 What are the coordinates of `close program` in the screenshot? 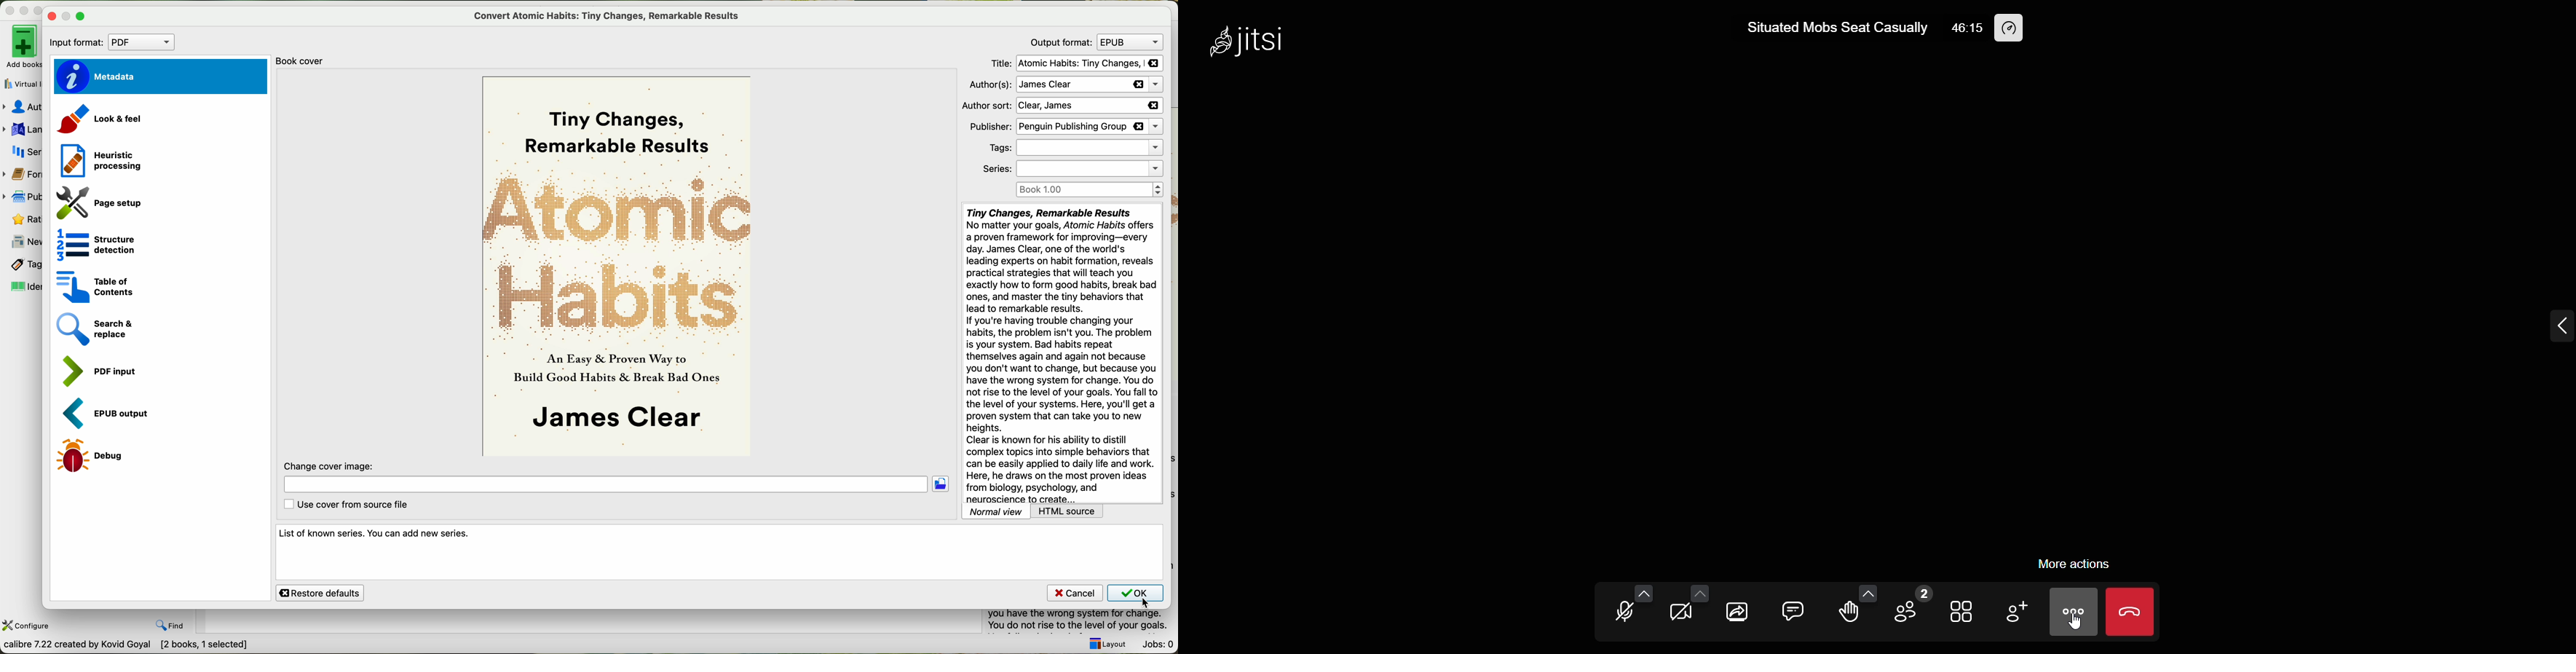 It's located at (8, 9).